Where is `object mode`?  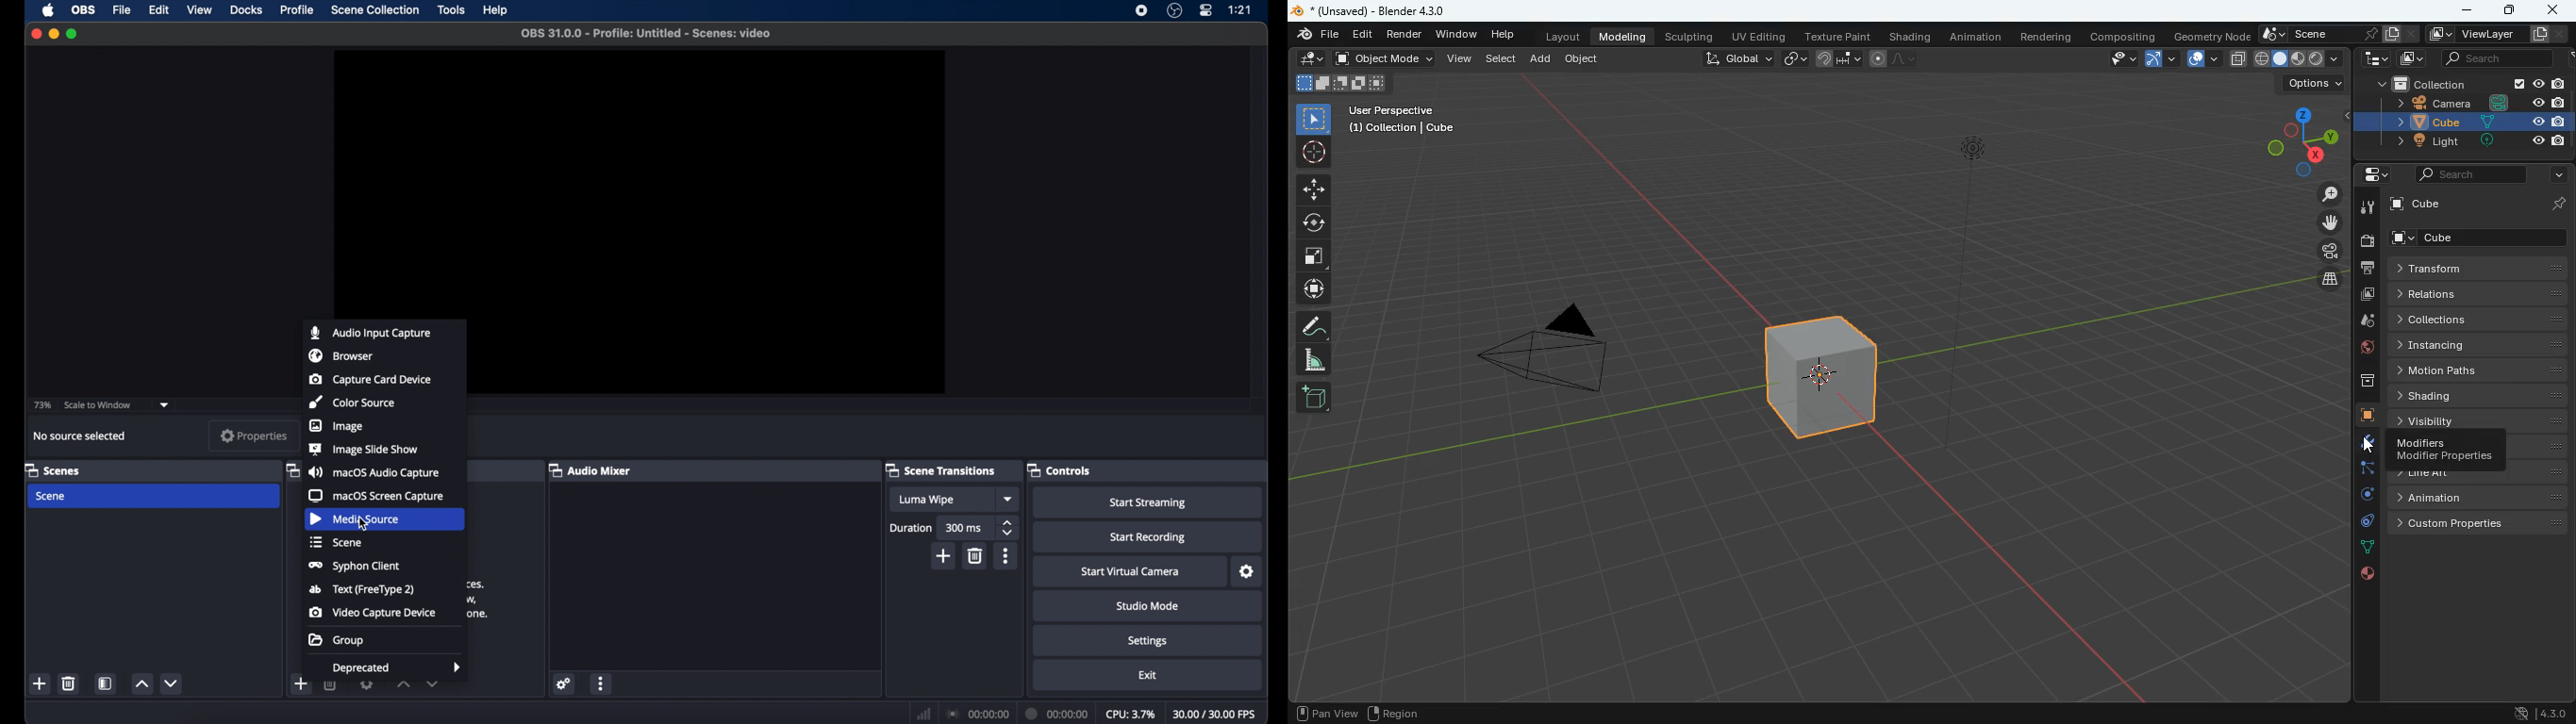 object mode is located at coordinates (1384, 59).